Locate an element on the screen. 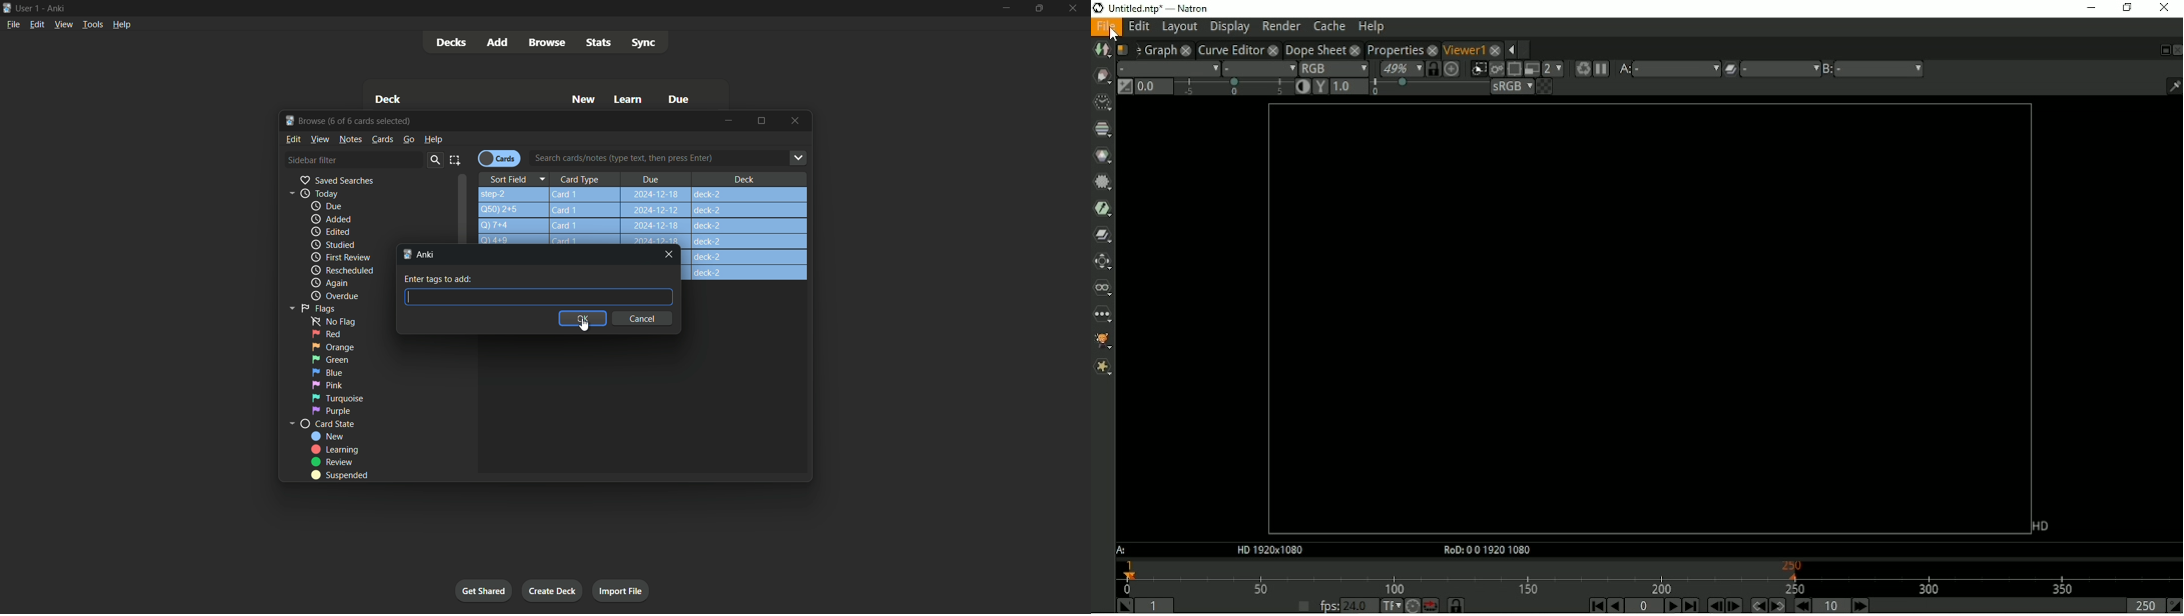 The height and width of the screenshot is (616, 2184). view is located at coordinates (321, 139).